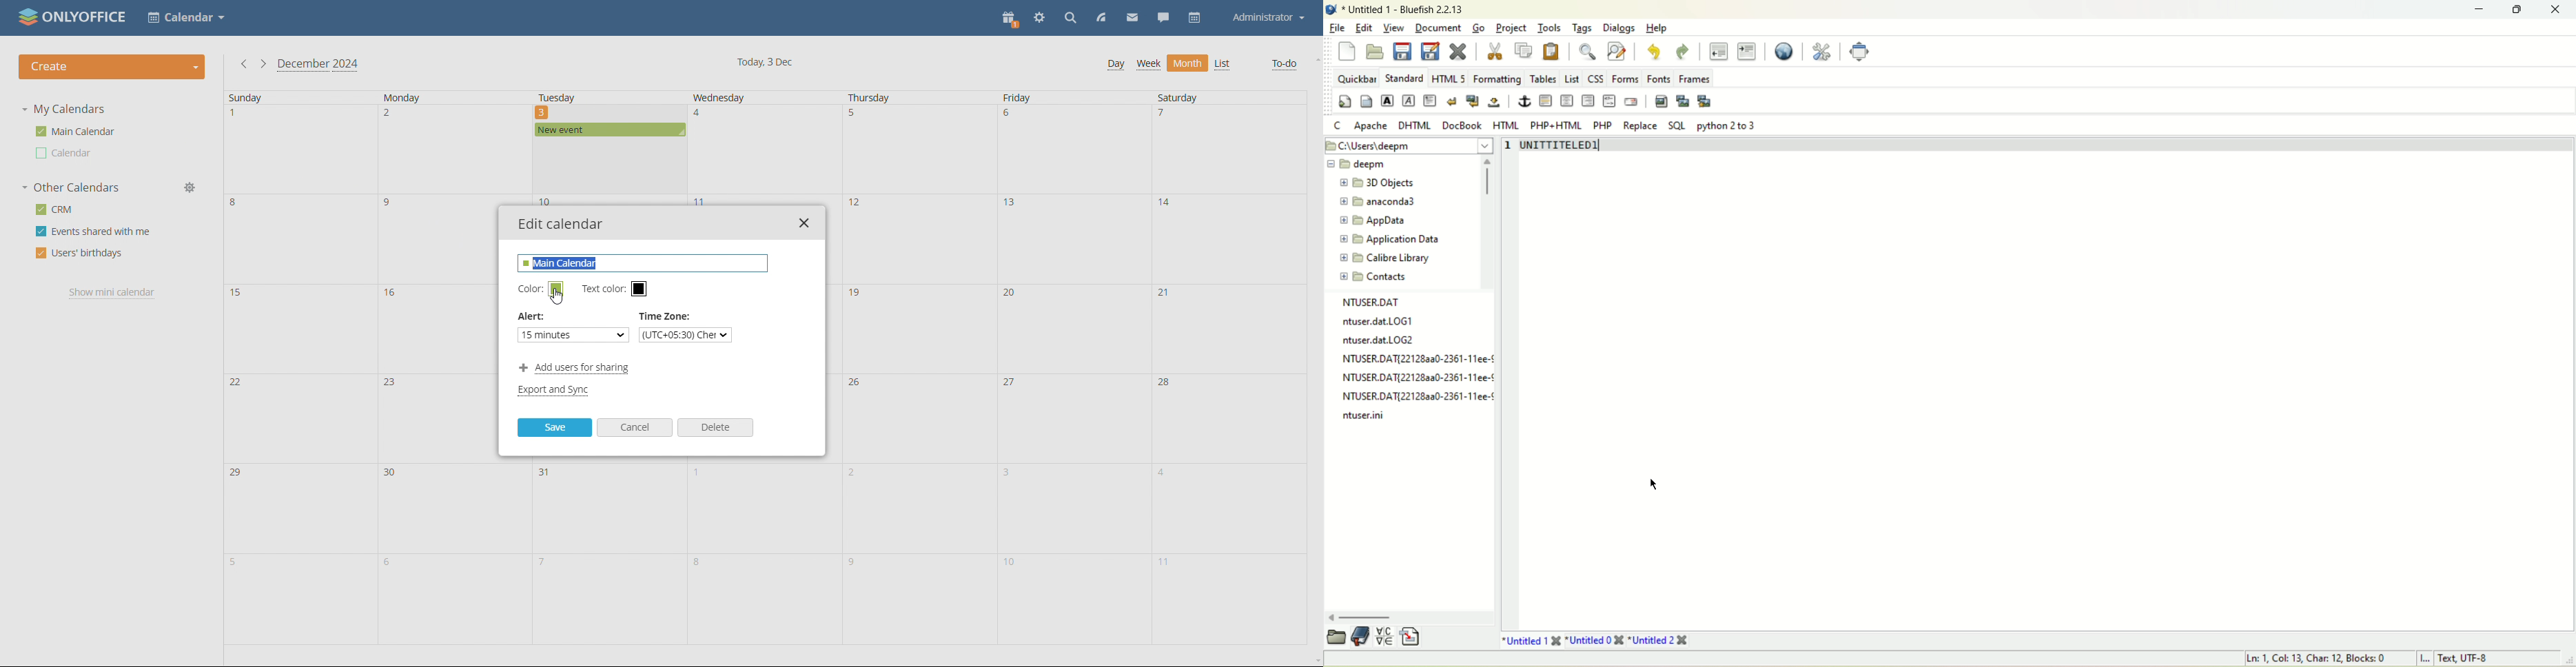 The width and height of the screenshot is (2576, 672). What do you see at coordinates (1409, 8) in the screenshot?
I see `* untitled 1 - Bluefish 2.2.13` at bounding box center [1409, 8].